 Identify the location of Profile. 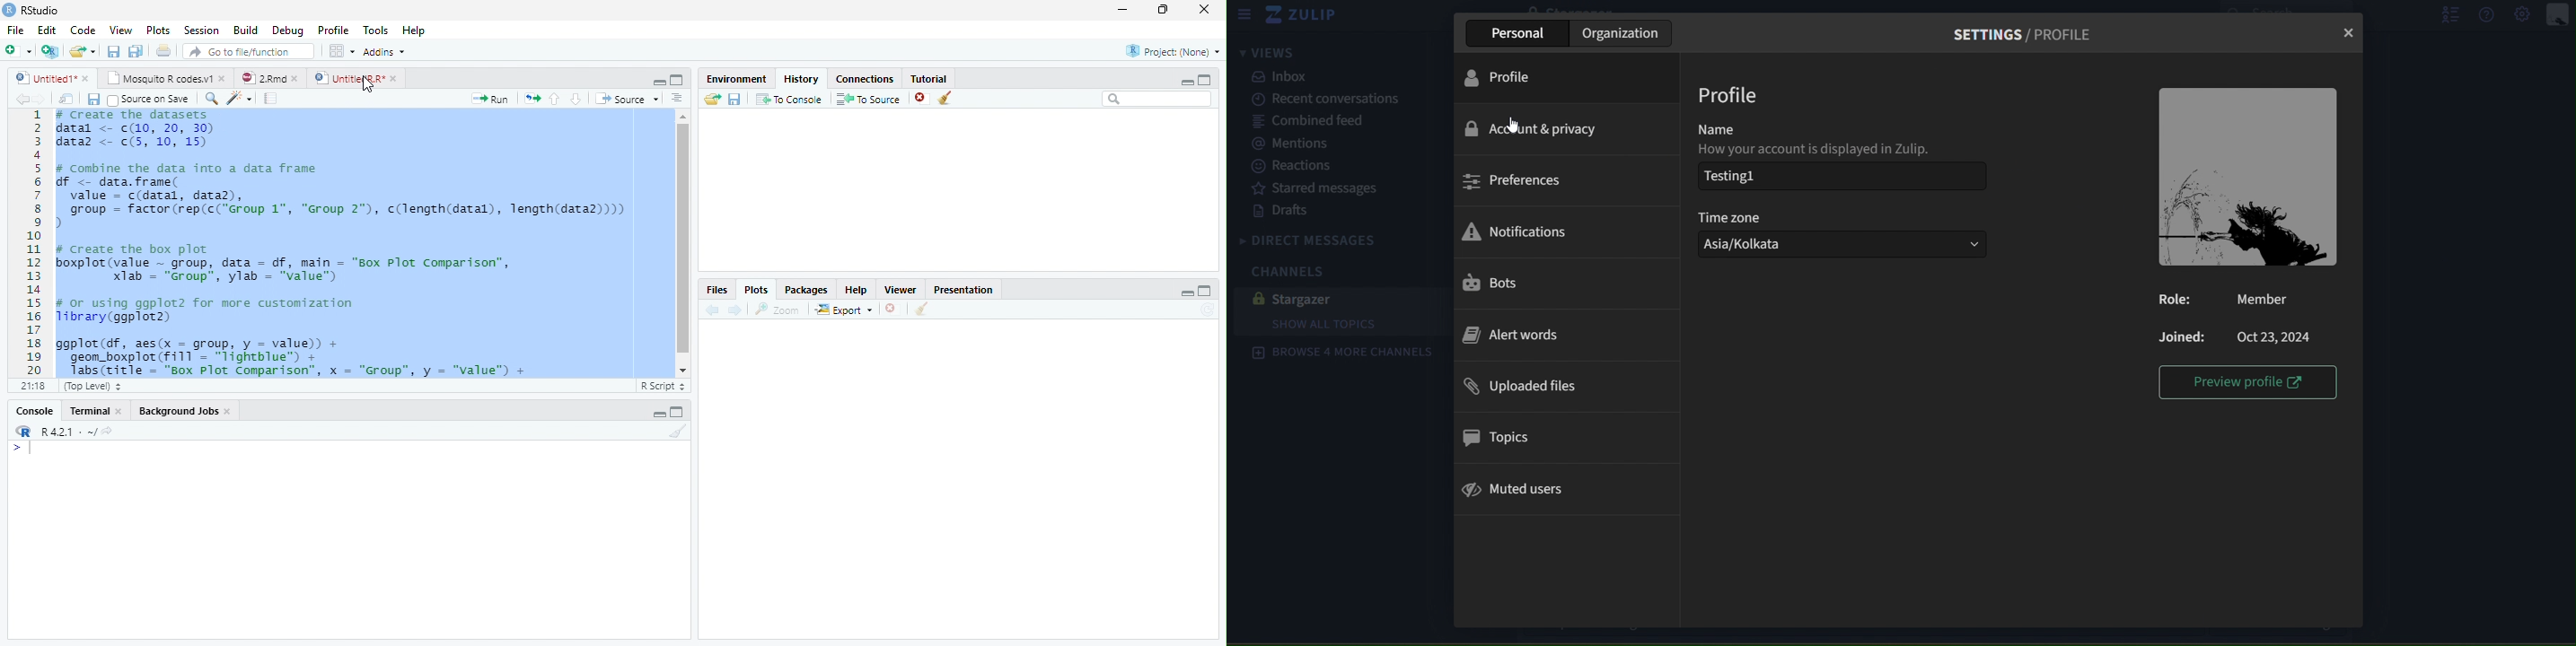
(333, 30).